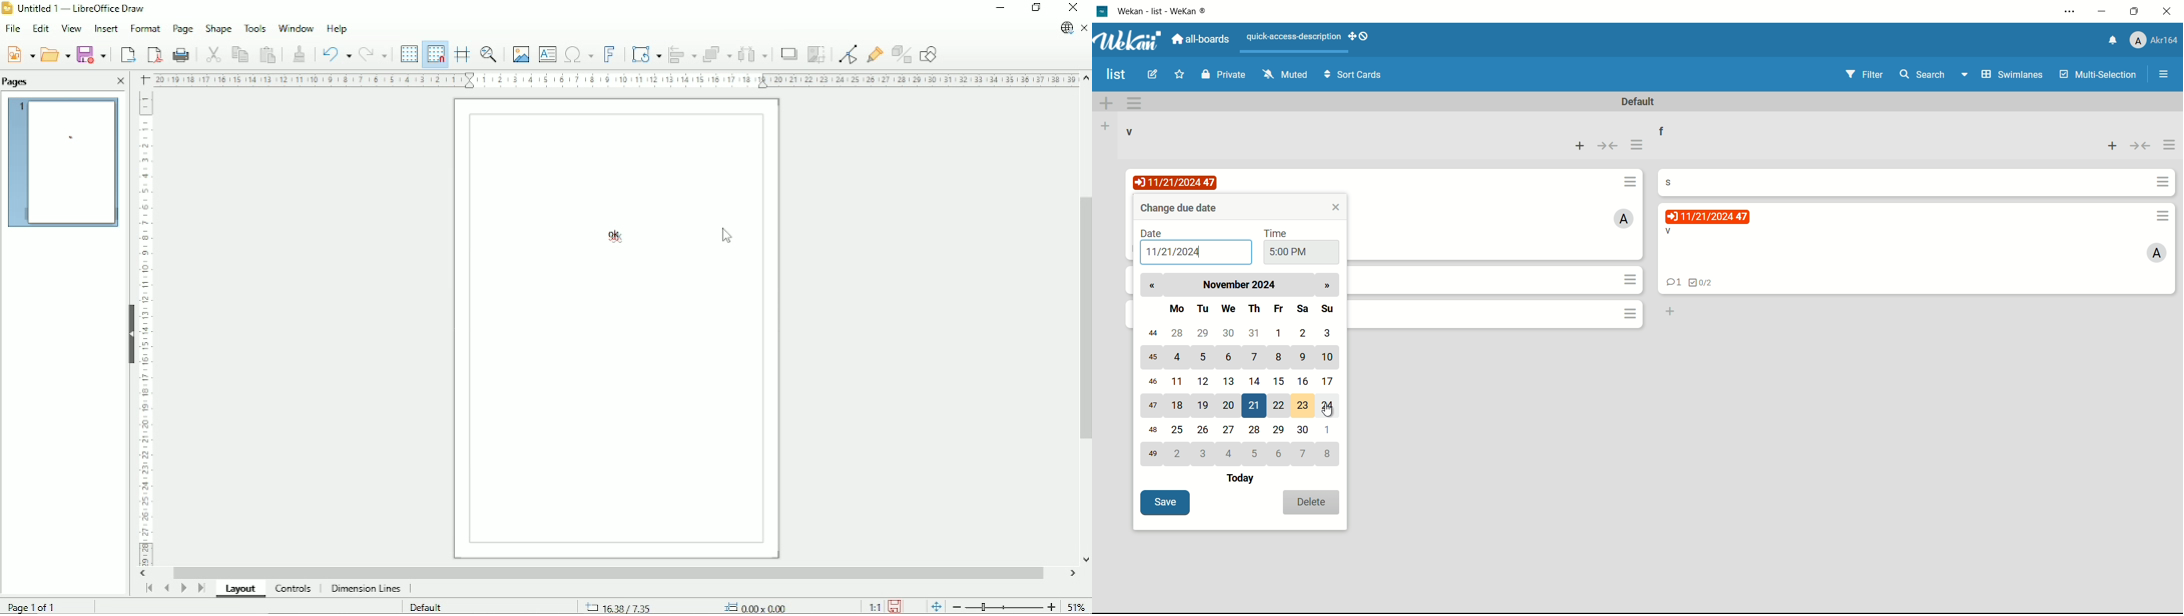 The width and height of the screenshot is (2184, 616). Describe the element at coordinates (1304, 381) in the screenshot. I see `16` at that location.